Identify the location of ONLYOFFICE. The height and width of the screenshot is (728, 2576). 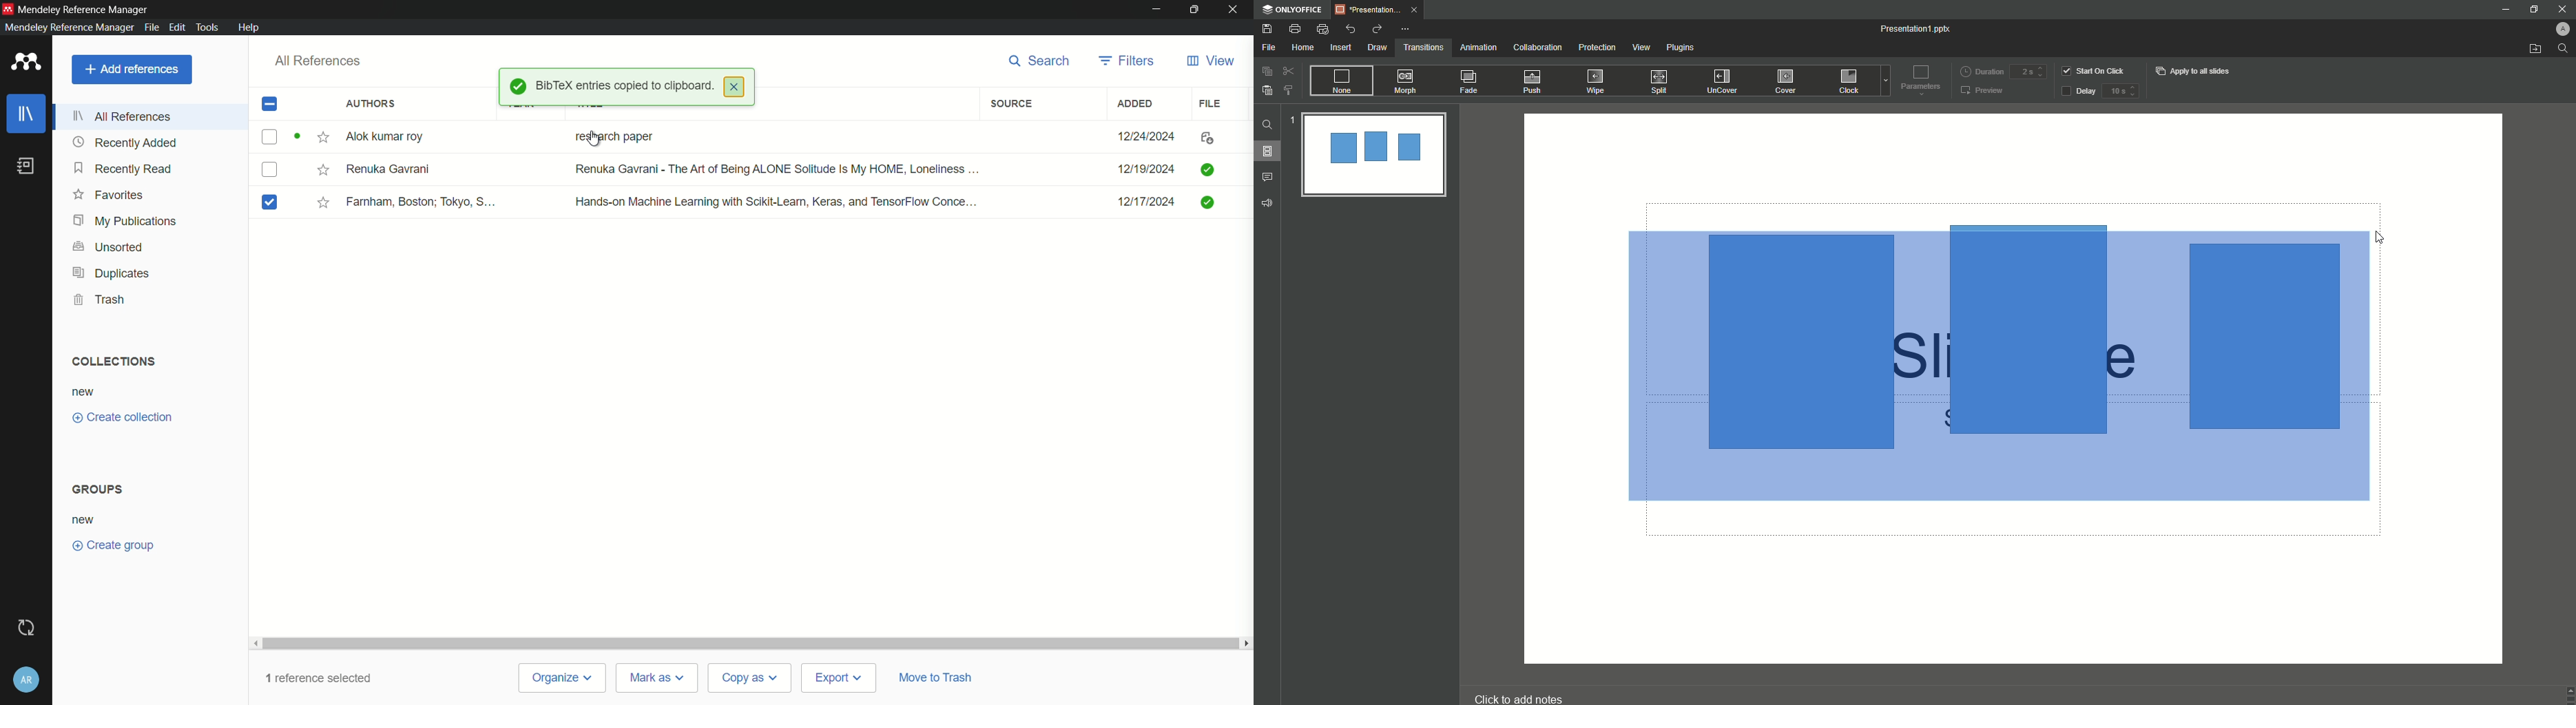
(1292, 10).